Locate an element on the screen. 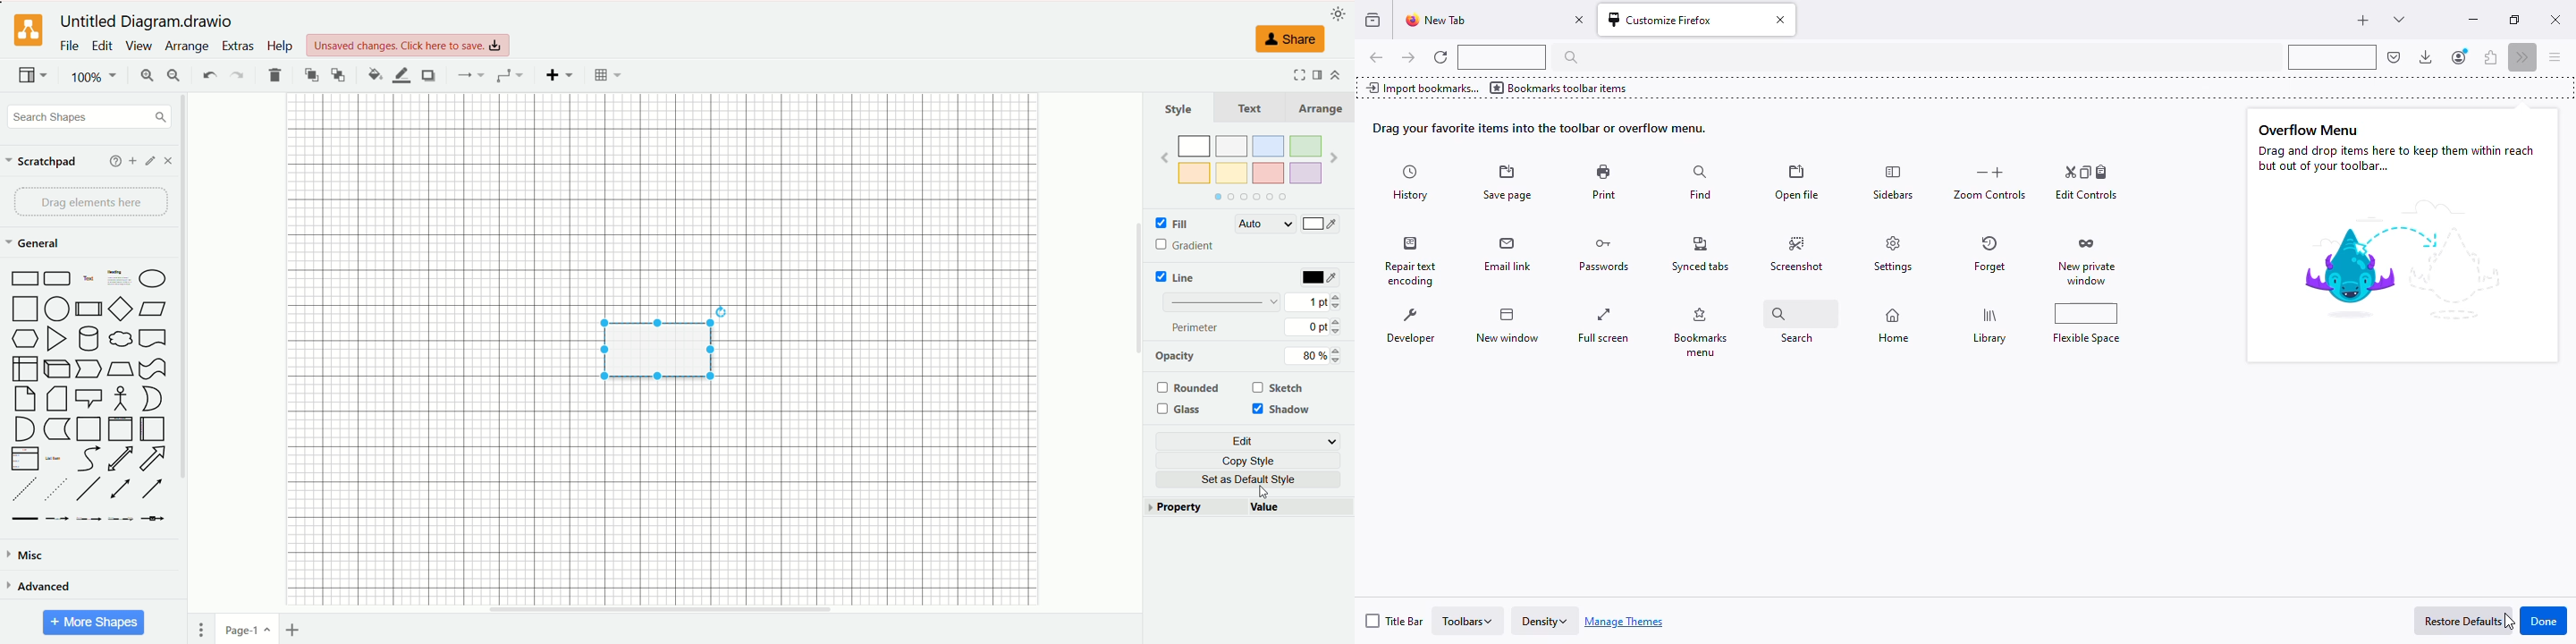  close tab is located at coordinates (1780, 20).